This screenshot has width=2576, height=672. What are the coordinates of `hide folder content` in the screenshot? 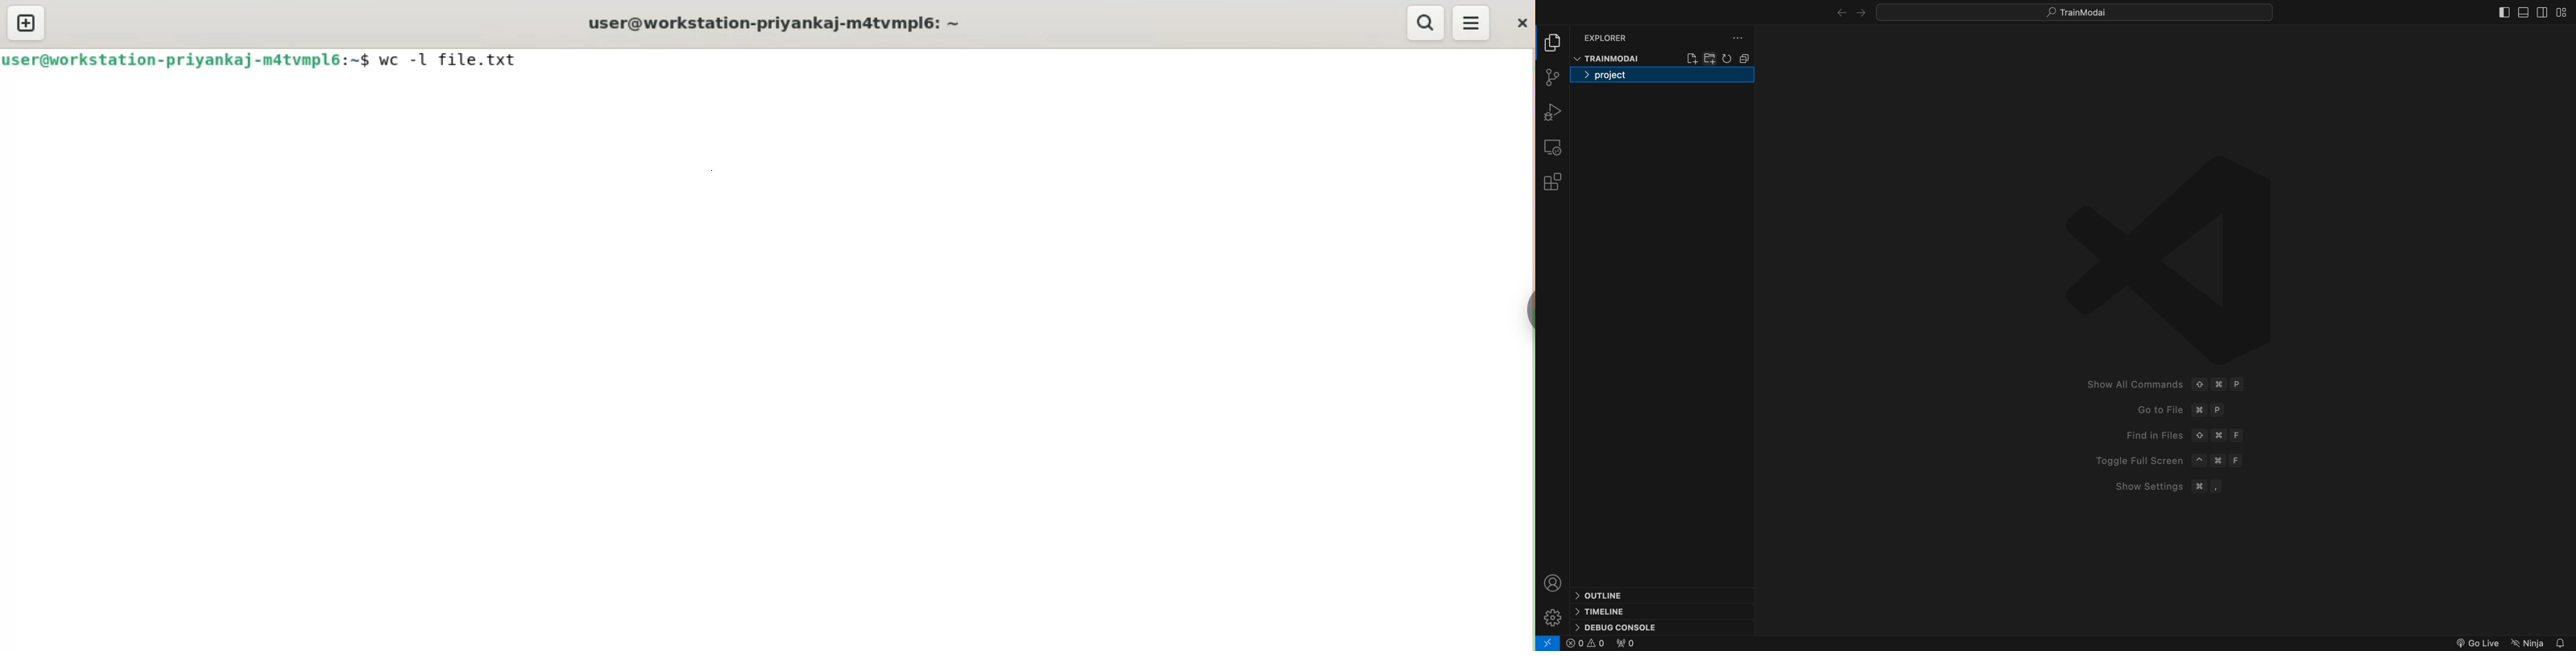 It's located at (1745, 58).